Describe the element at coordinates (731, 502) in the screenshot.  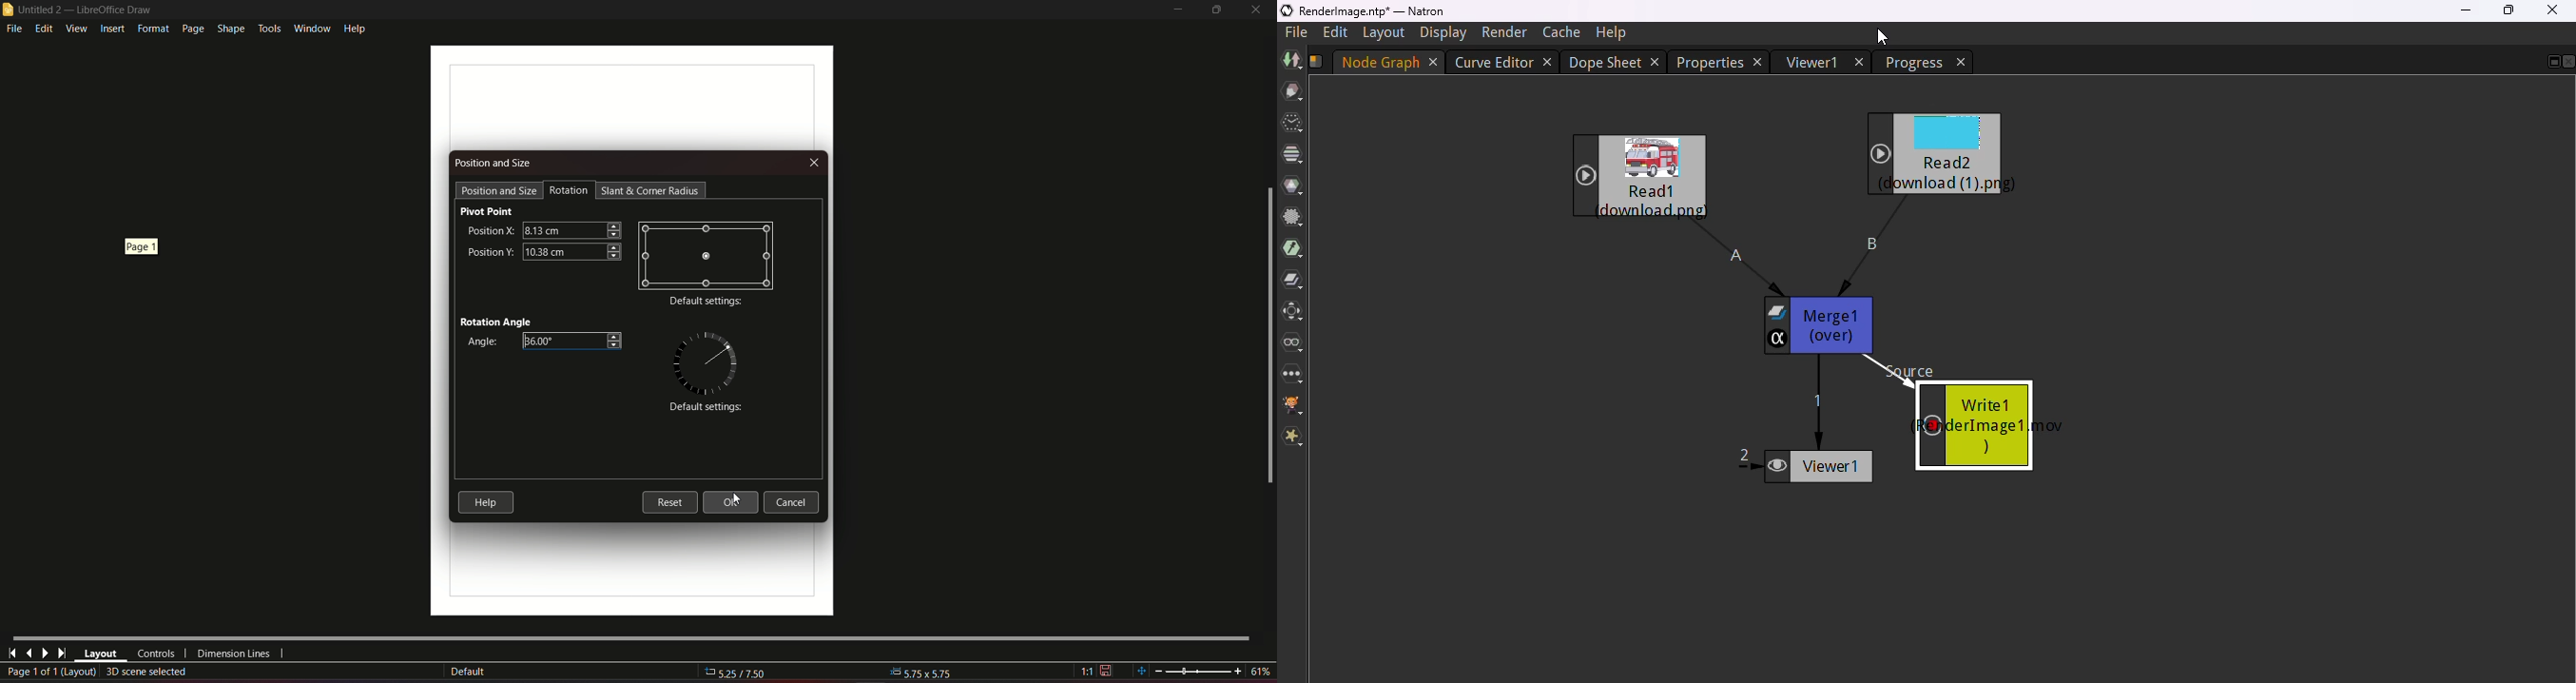
I see `ok` at that location.